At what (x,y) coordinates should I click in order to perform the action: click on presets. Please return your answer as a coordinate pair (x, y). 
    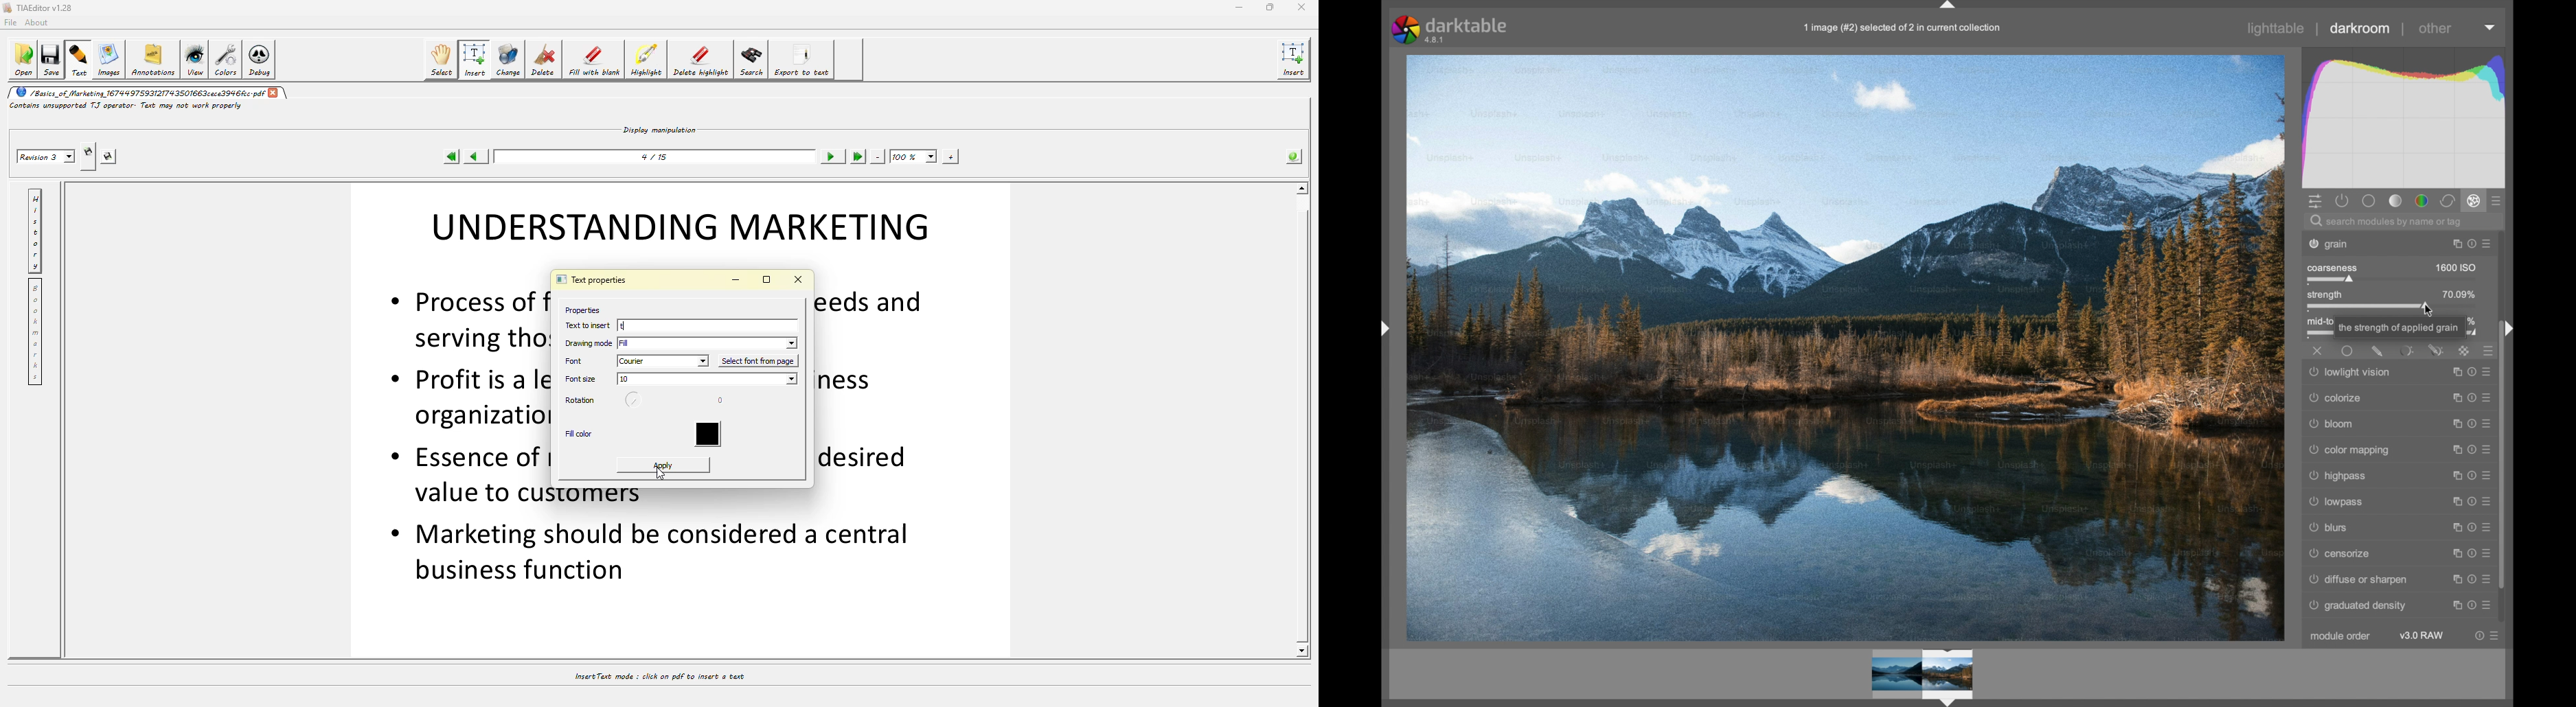
    Looking at the image, I should click on (2486, 476).